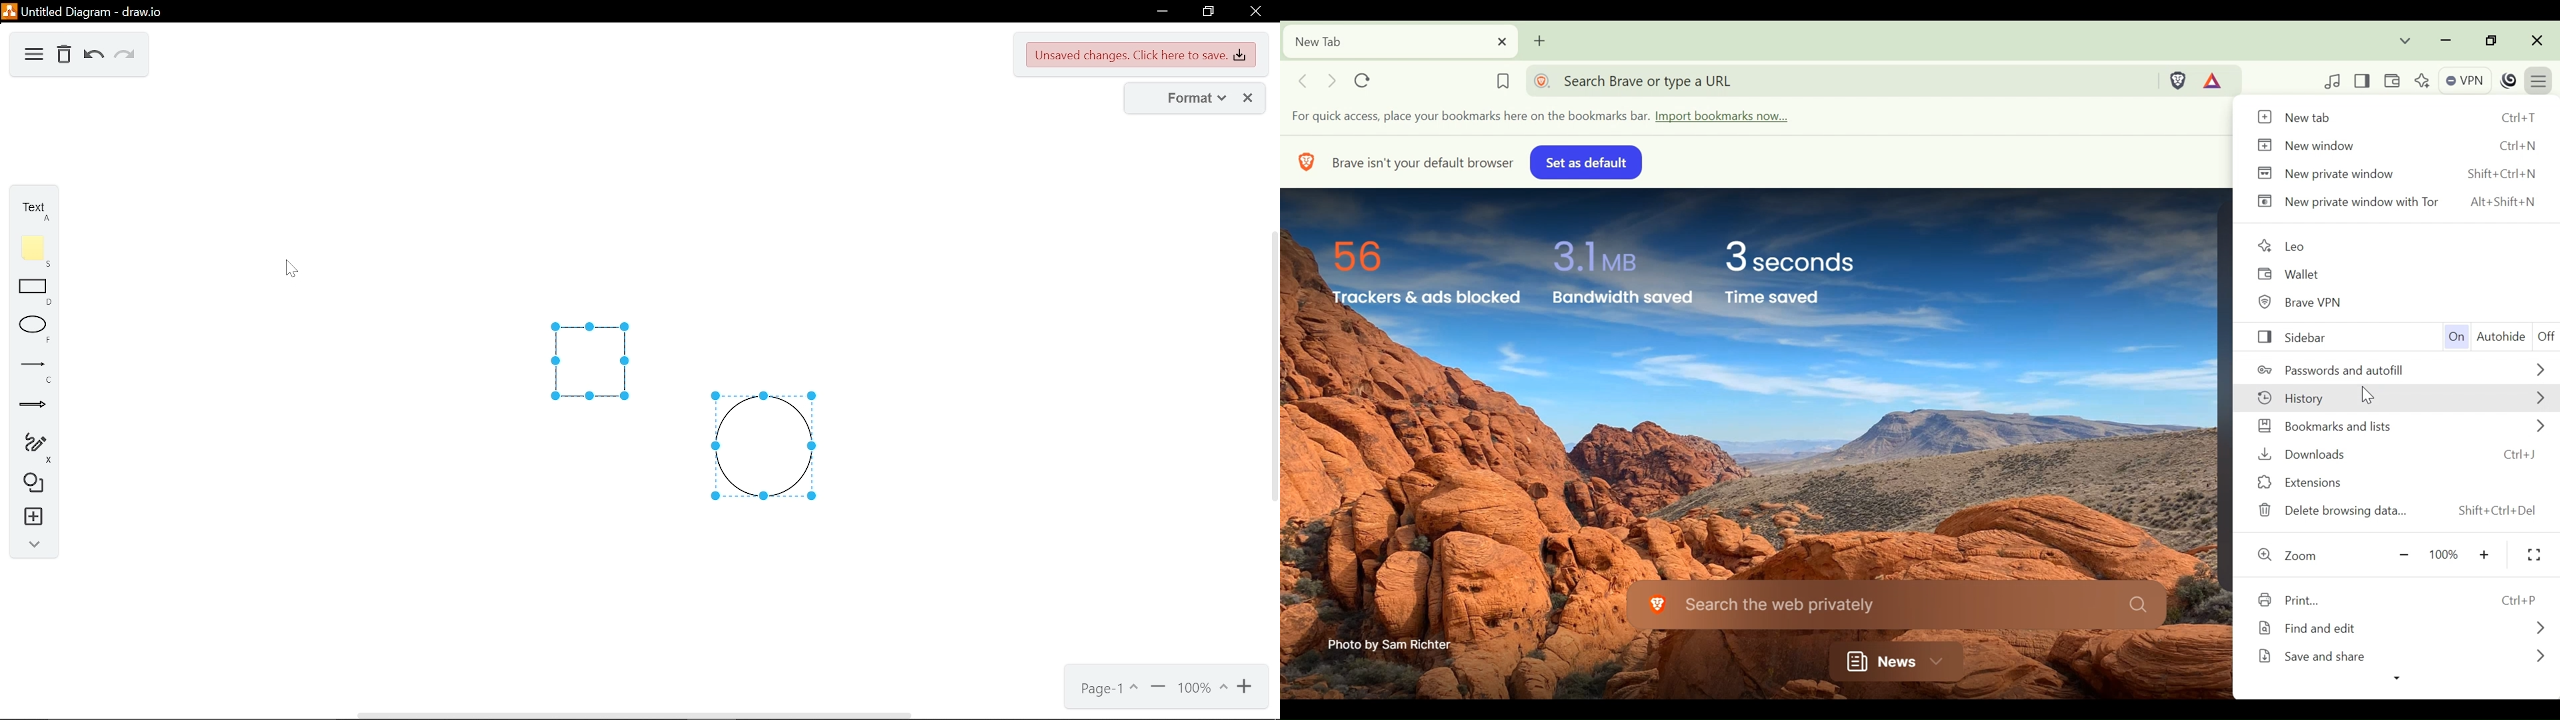 The width and height of the screenshot is (2576, 728). Describe the element at coordinates (2217, 80) in the screenshot. I see `Tokens` at that location.